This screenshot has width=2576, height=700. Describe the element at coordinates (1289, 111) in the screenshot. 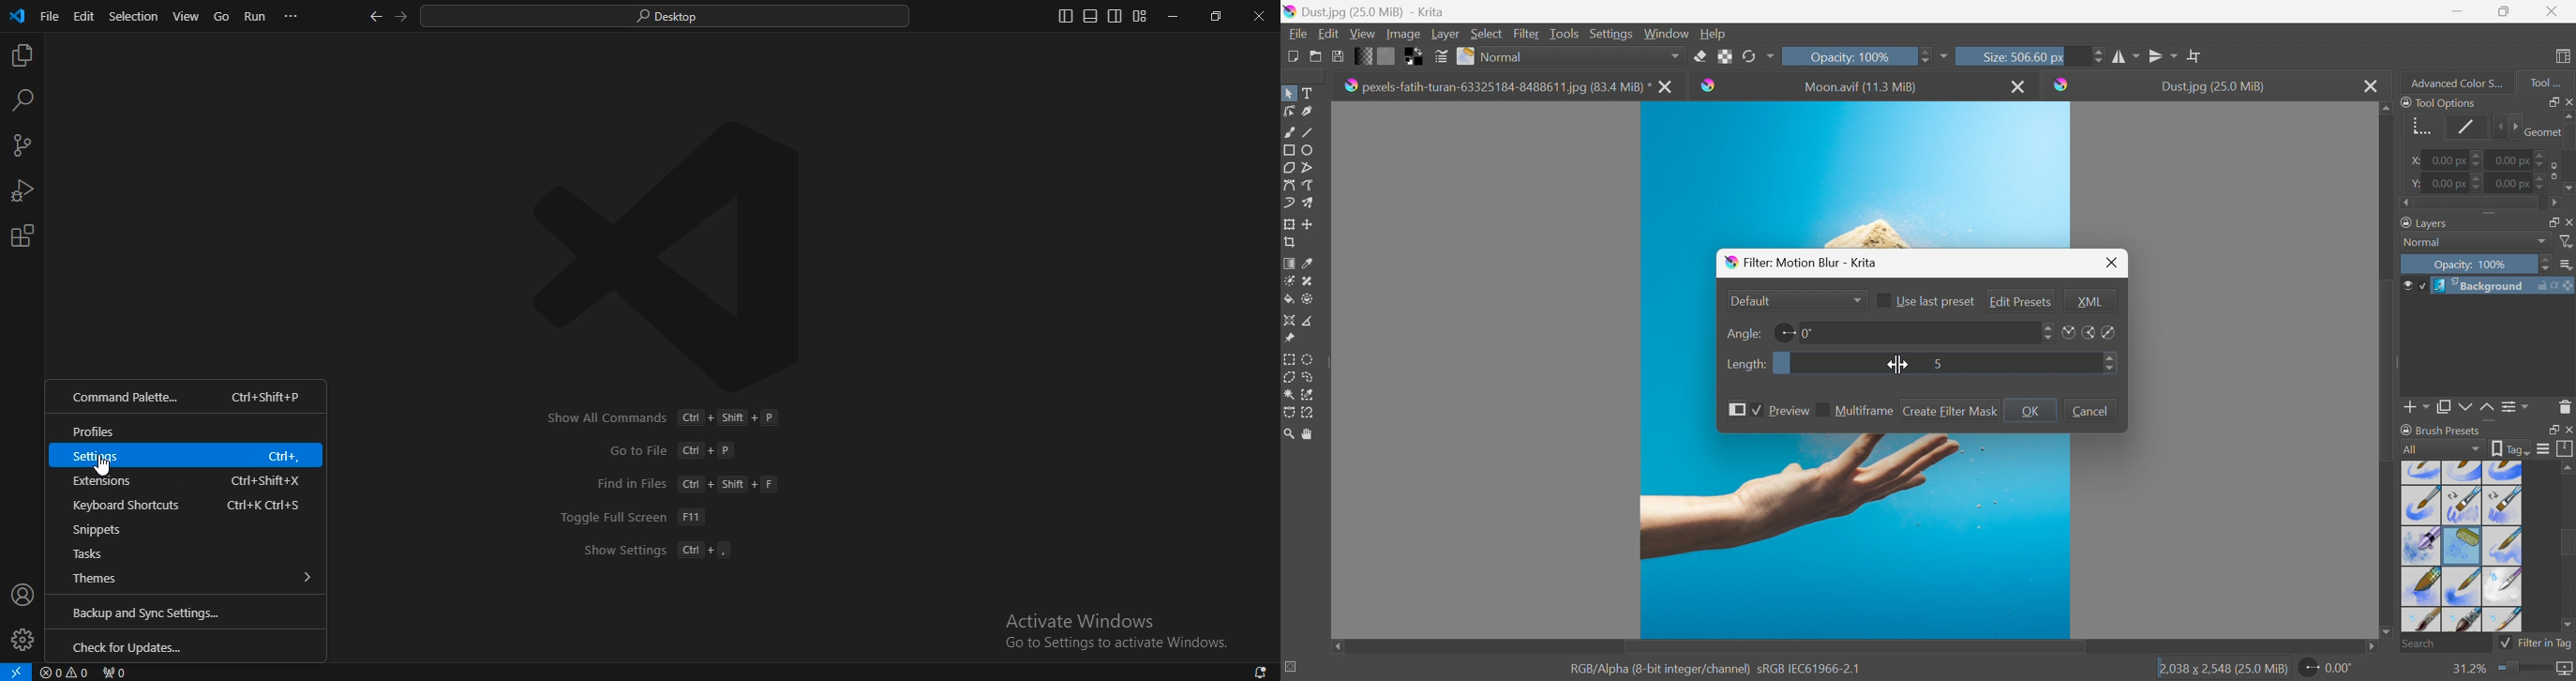

I see `Edit shapes tool` at that location.